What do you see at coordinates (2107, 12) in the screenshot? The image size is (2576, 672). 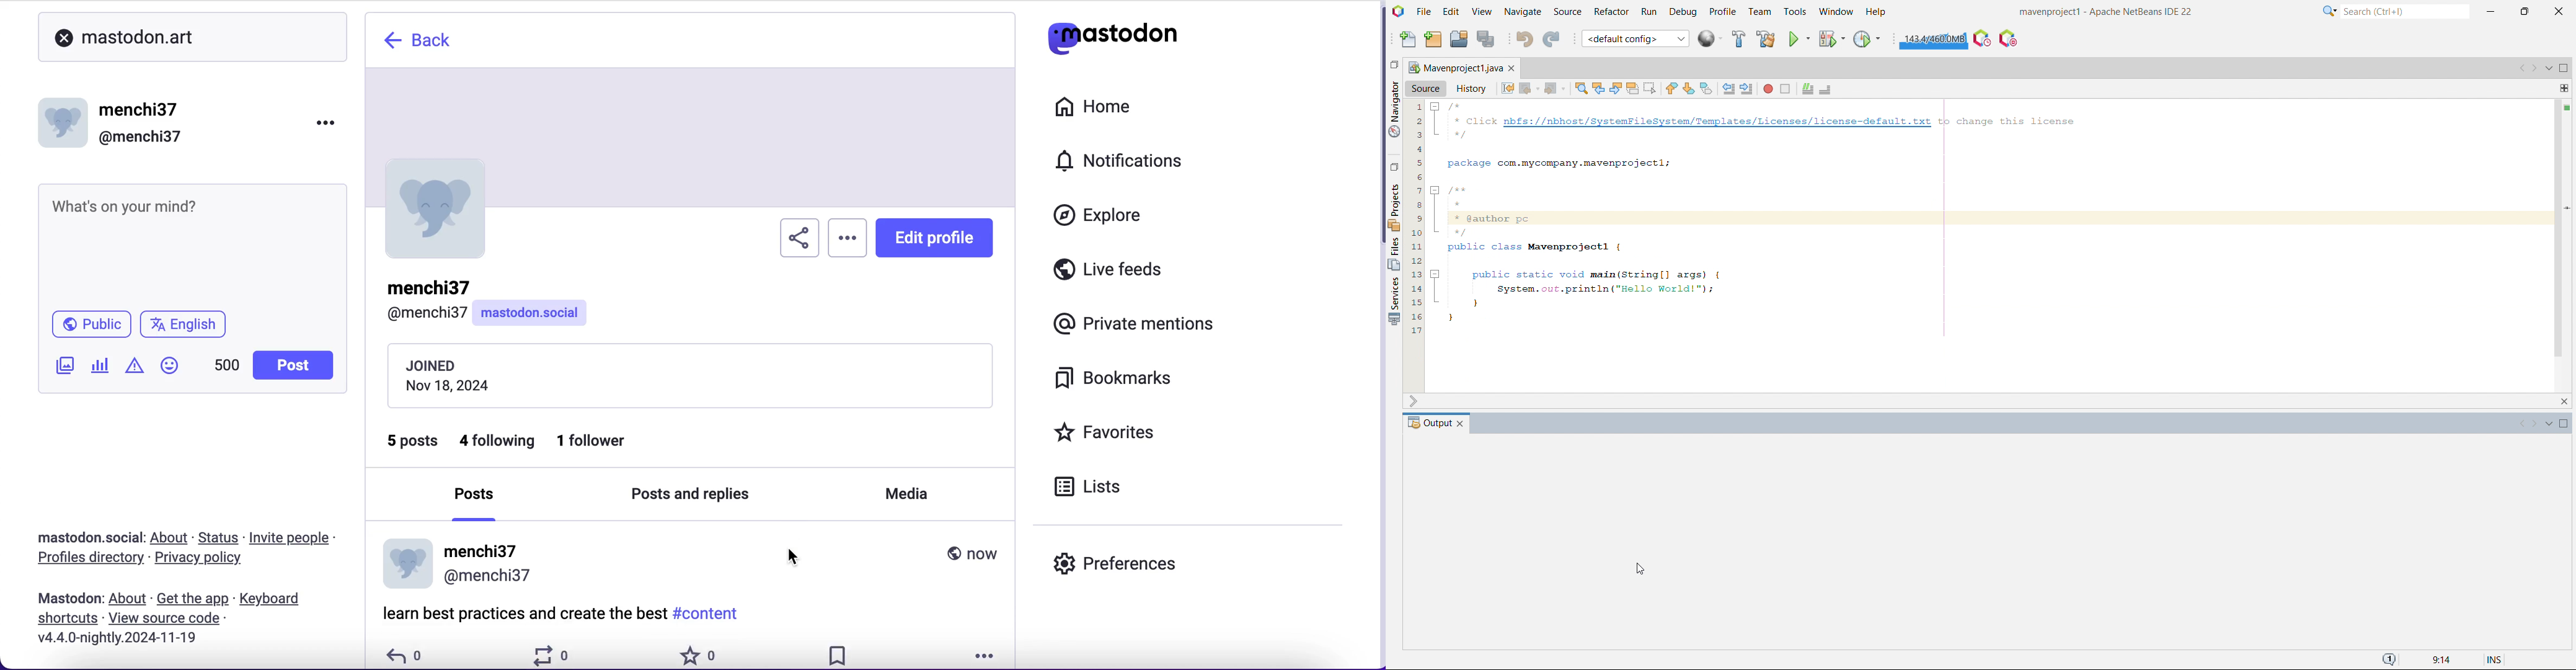 I see `project title` at bounding box center [2107, 12].